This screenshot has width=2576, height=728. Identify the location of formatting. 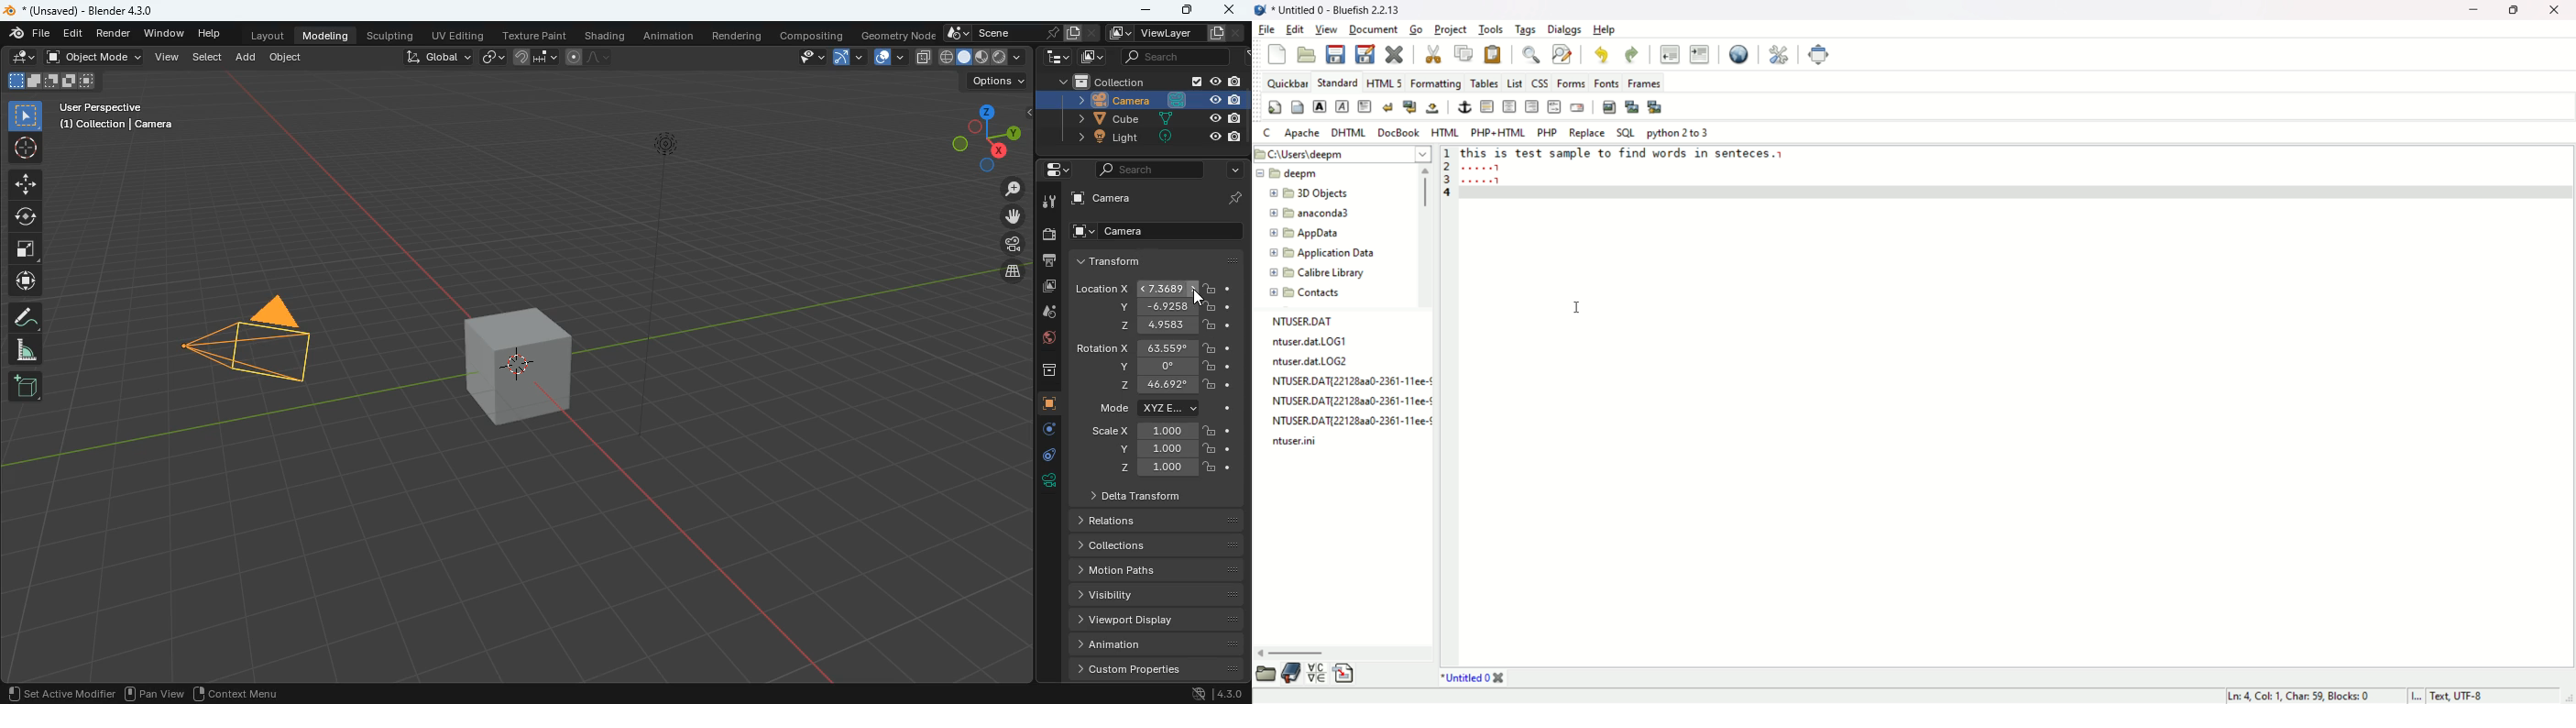
(1435, 83).